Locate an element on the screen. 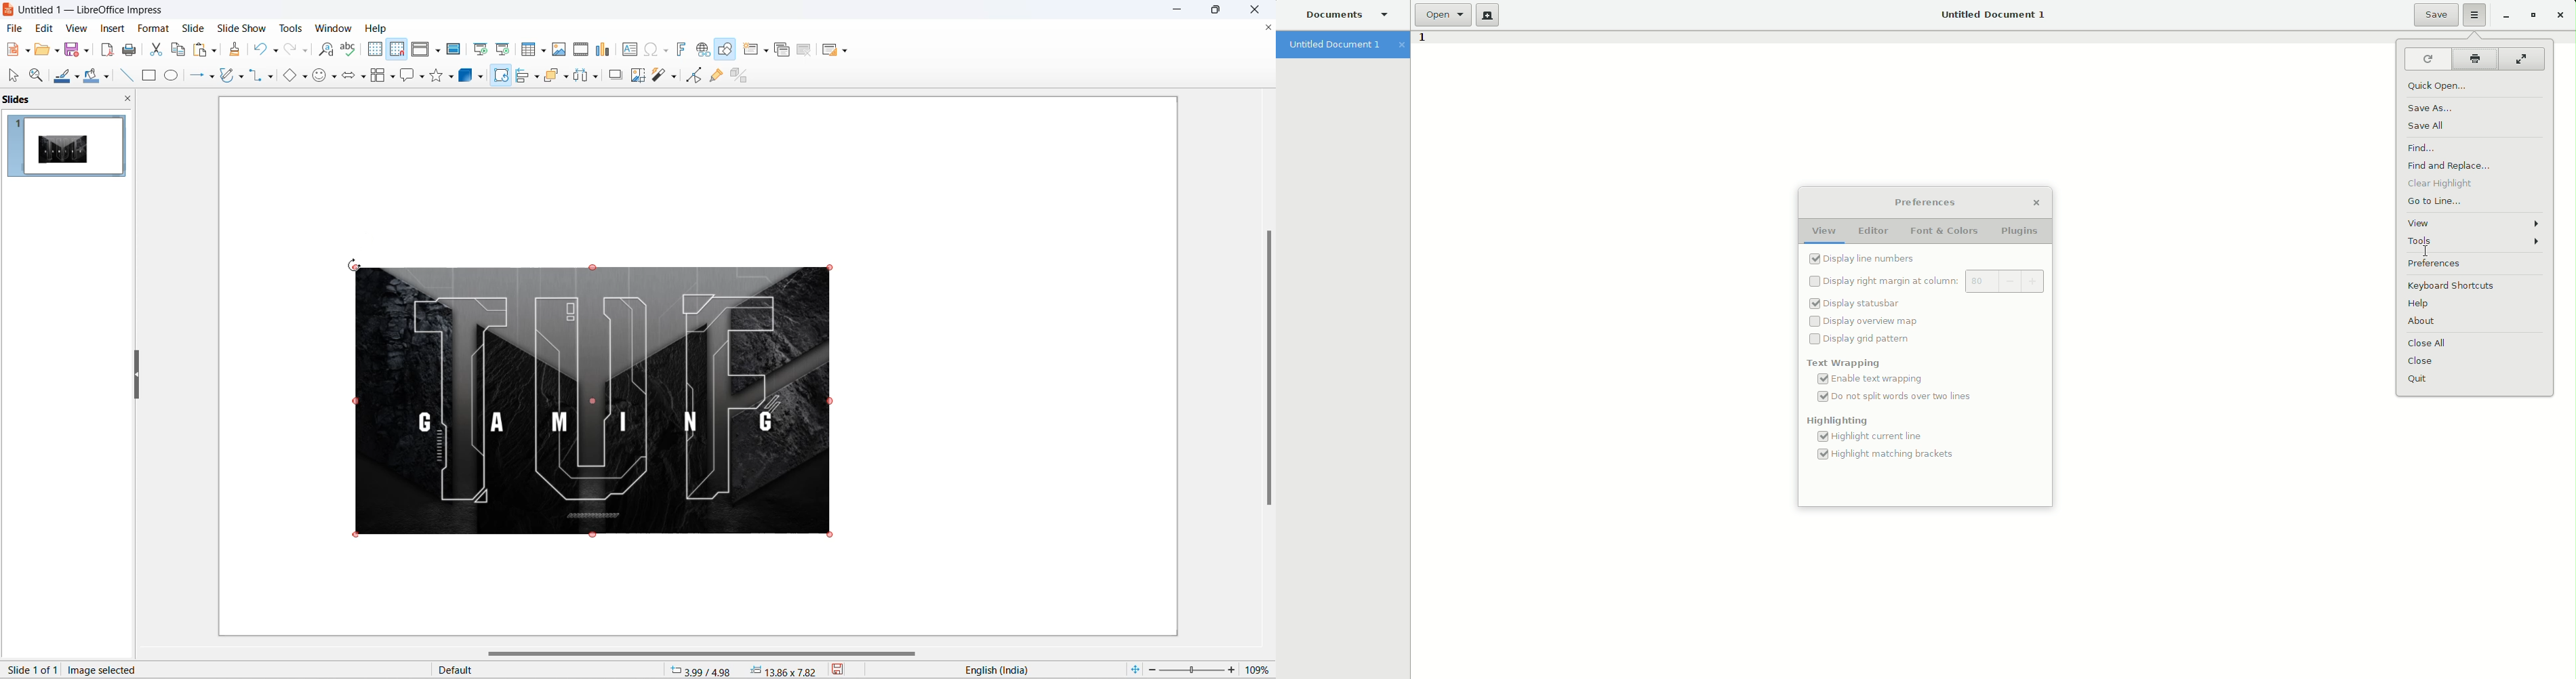  line and arrows is located at coordinates (194, 76).